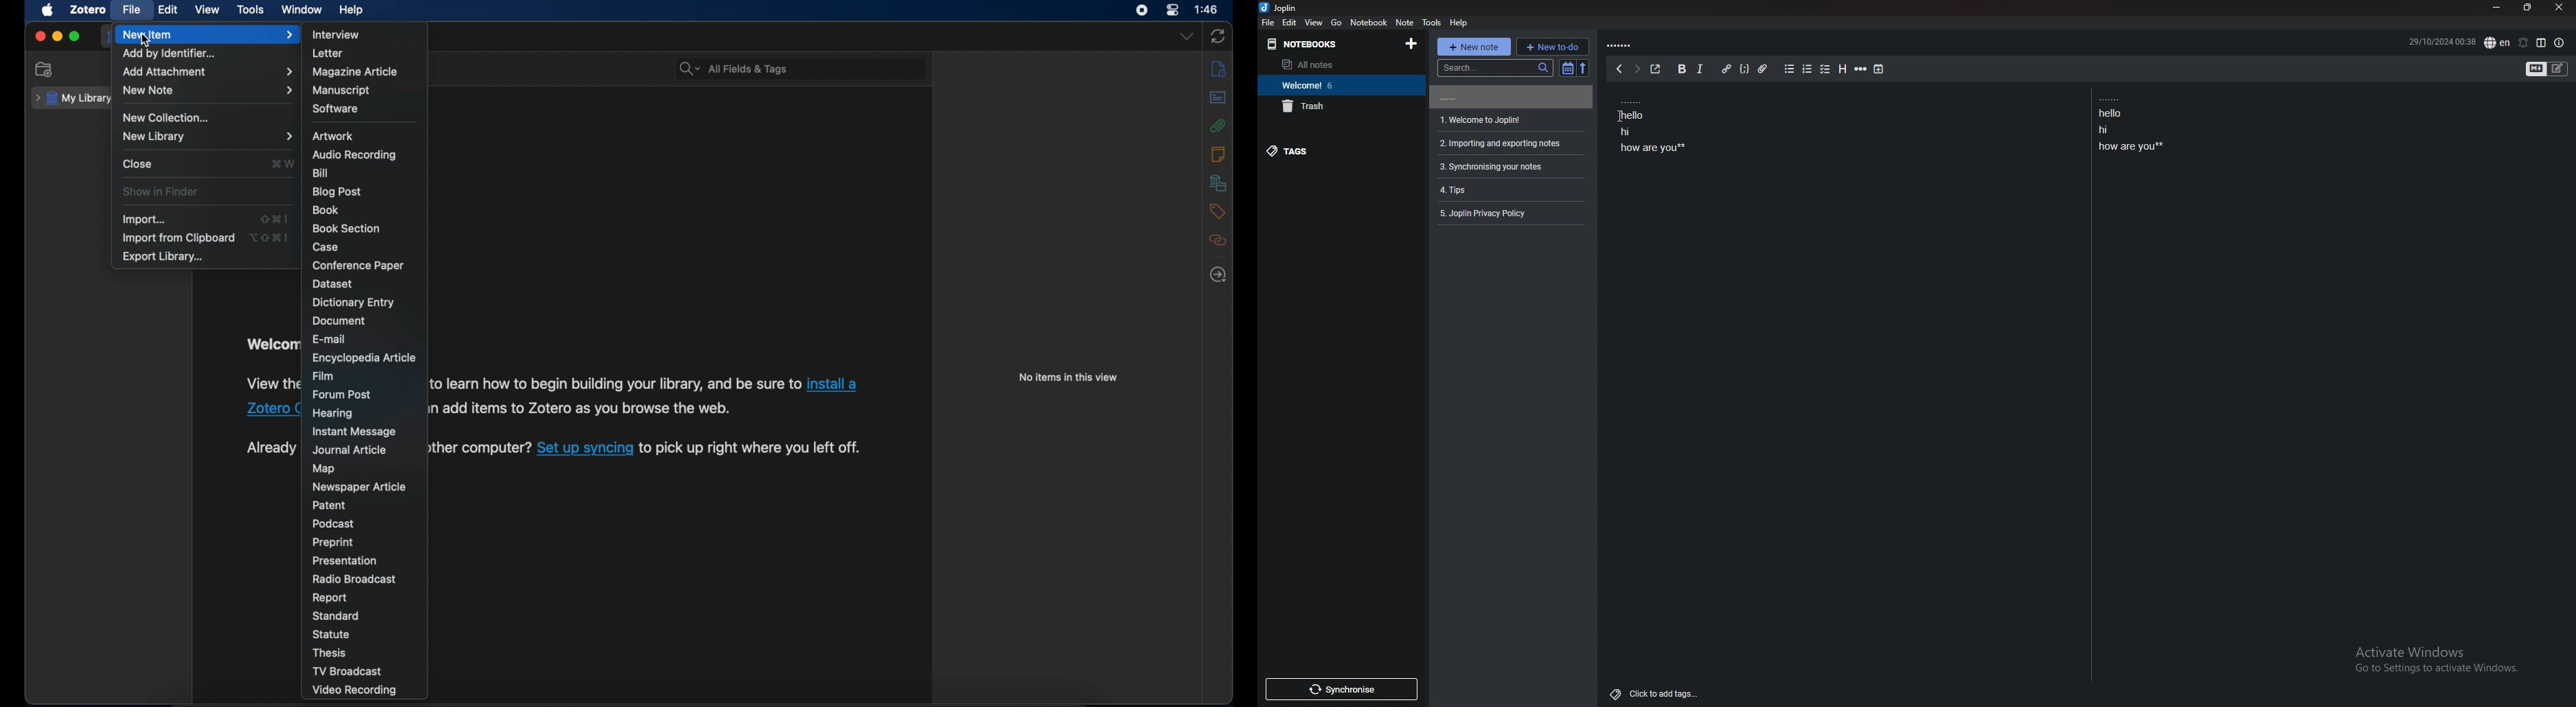  I want to click on tools, so click(1433, 23).